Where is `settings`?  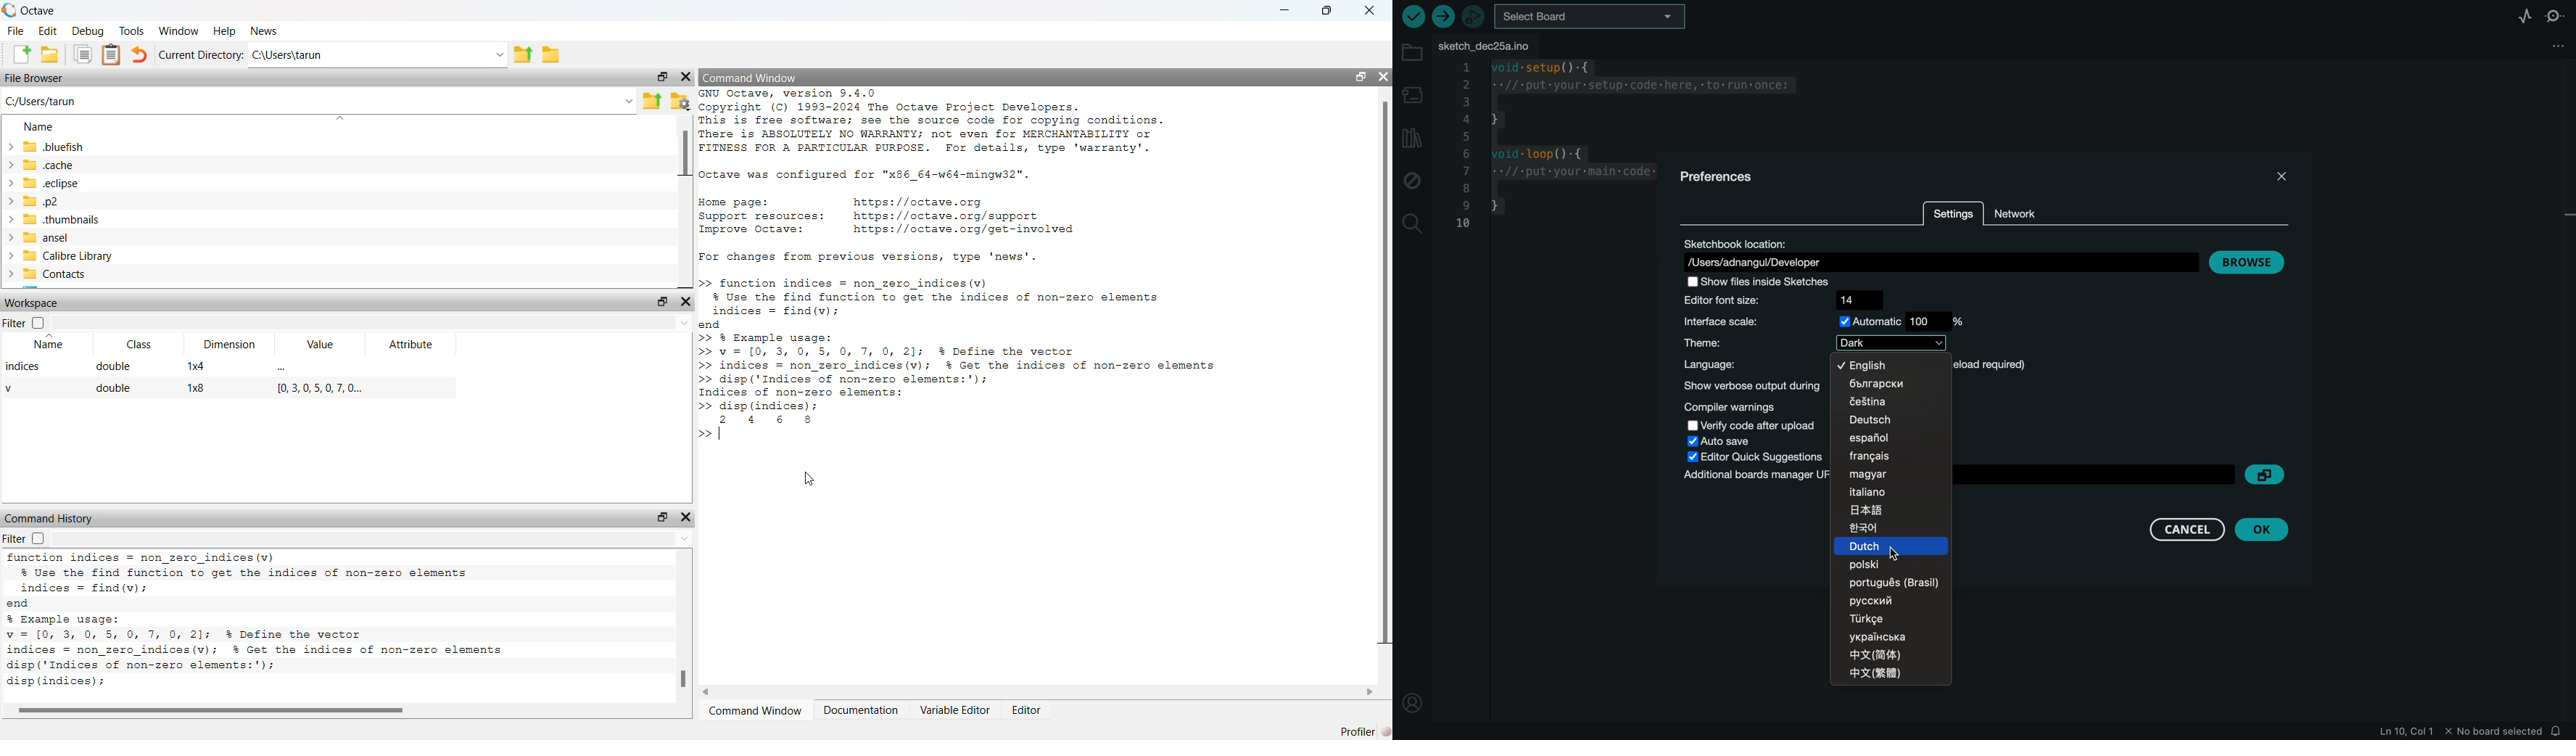
settings is located at coordinates (1952, 216).